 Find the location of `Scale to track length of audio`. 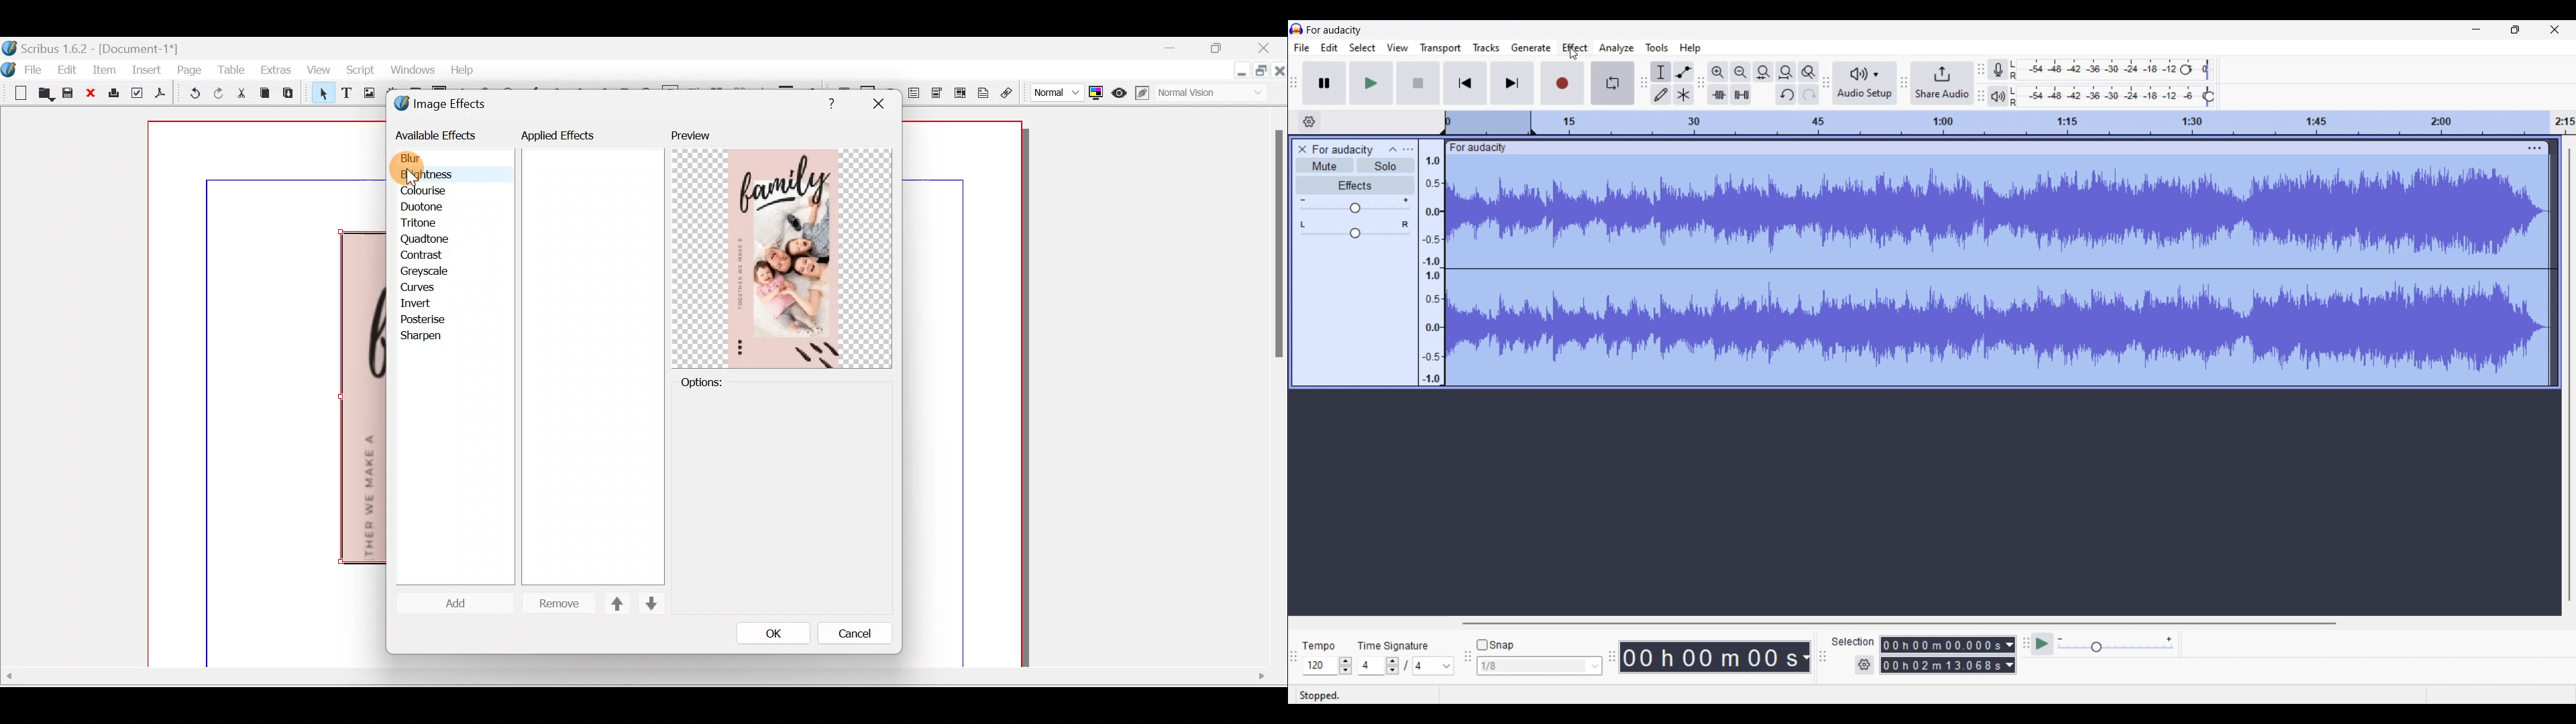

Scale to track length of audio is located at coordinates (2057, 123).